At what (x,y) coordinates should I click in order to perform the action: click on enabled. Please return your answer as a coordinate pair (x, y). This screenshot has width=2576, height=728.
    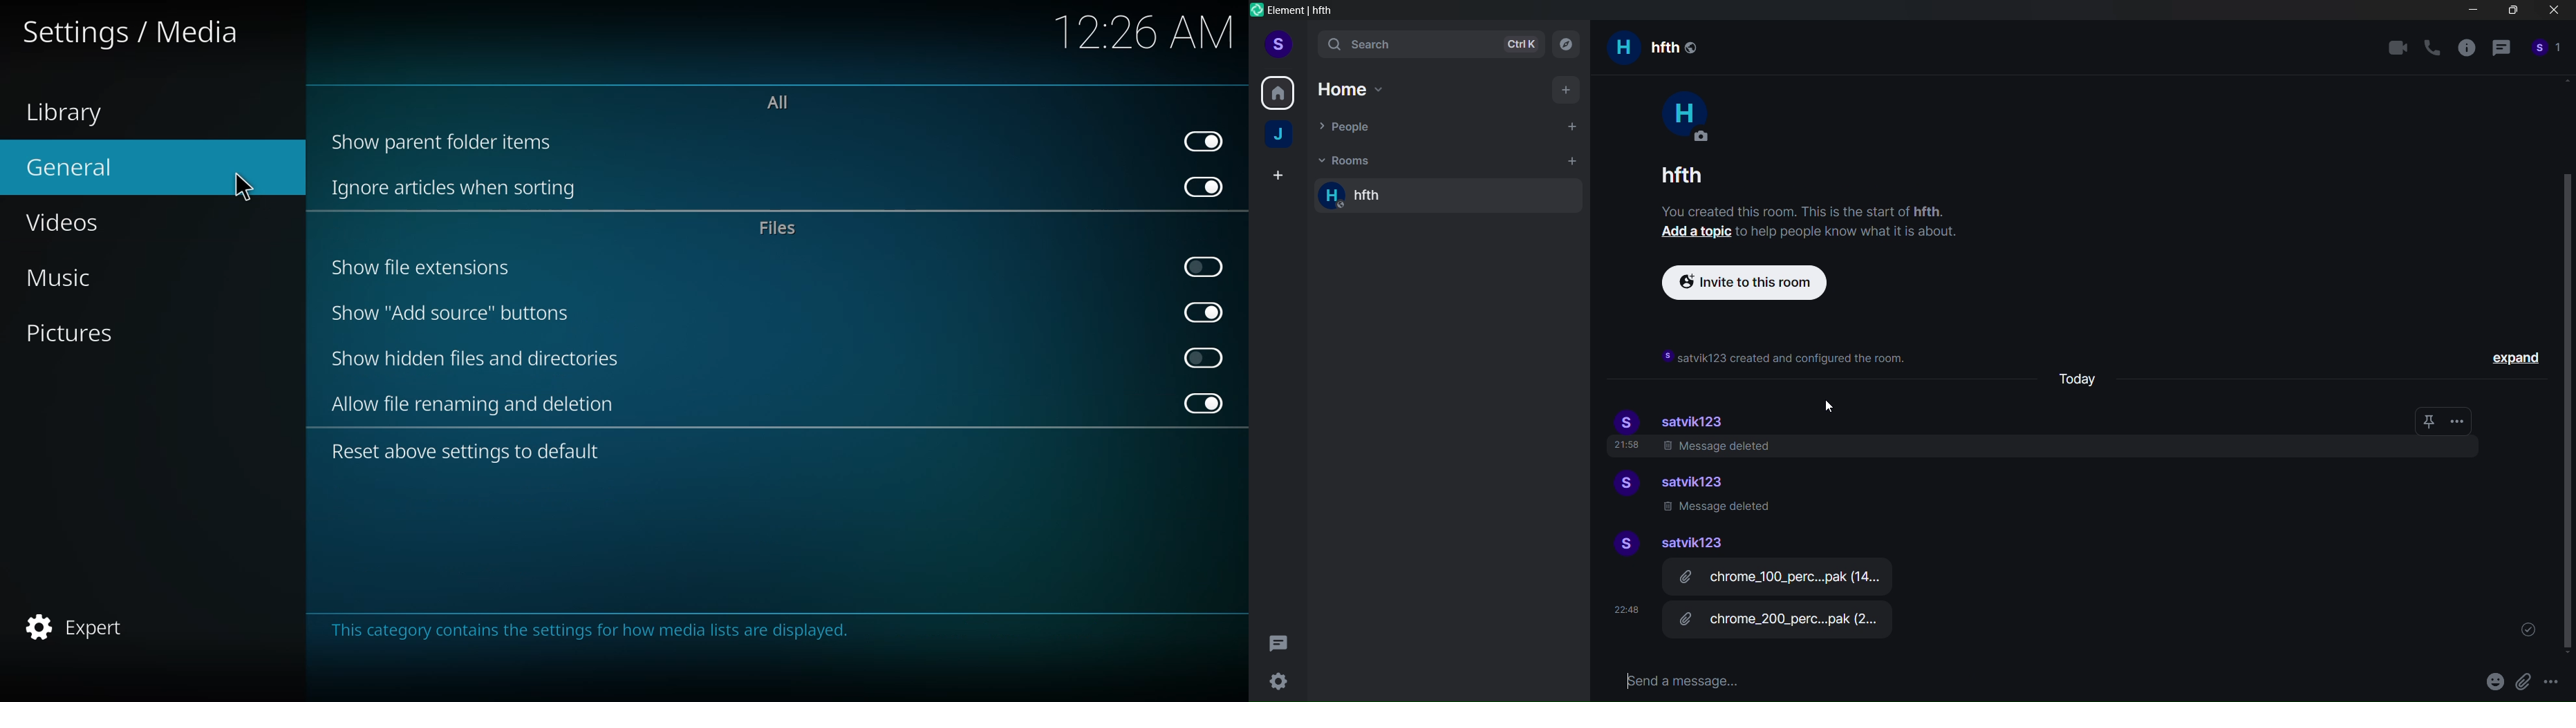
    Looking at the image, I should click on (1206, 312).